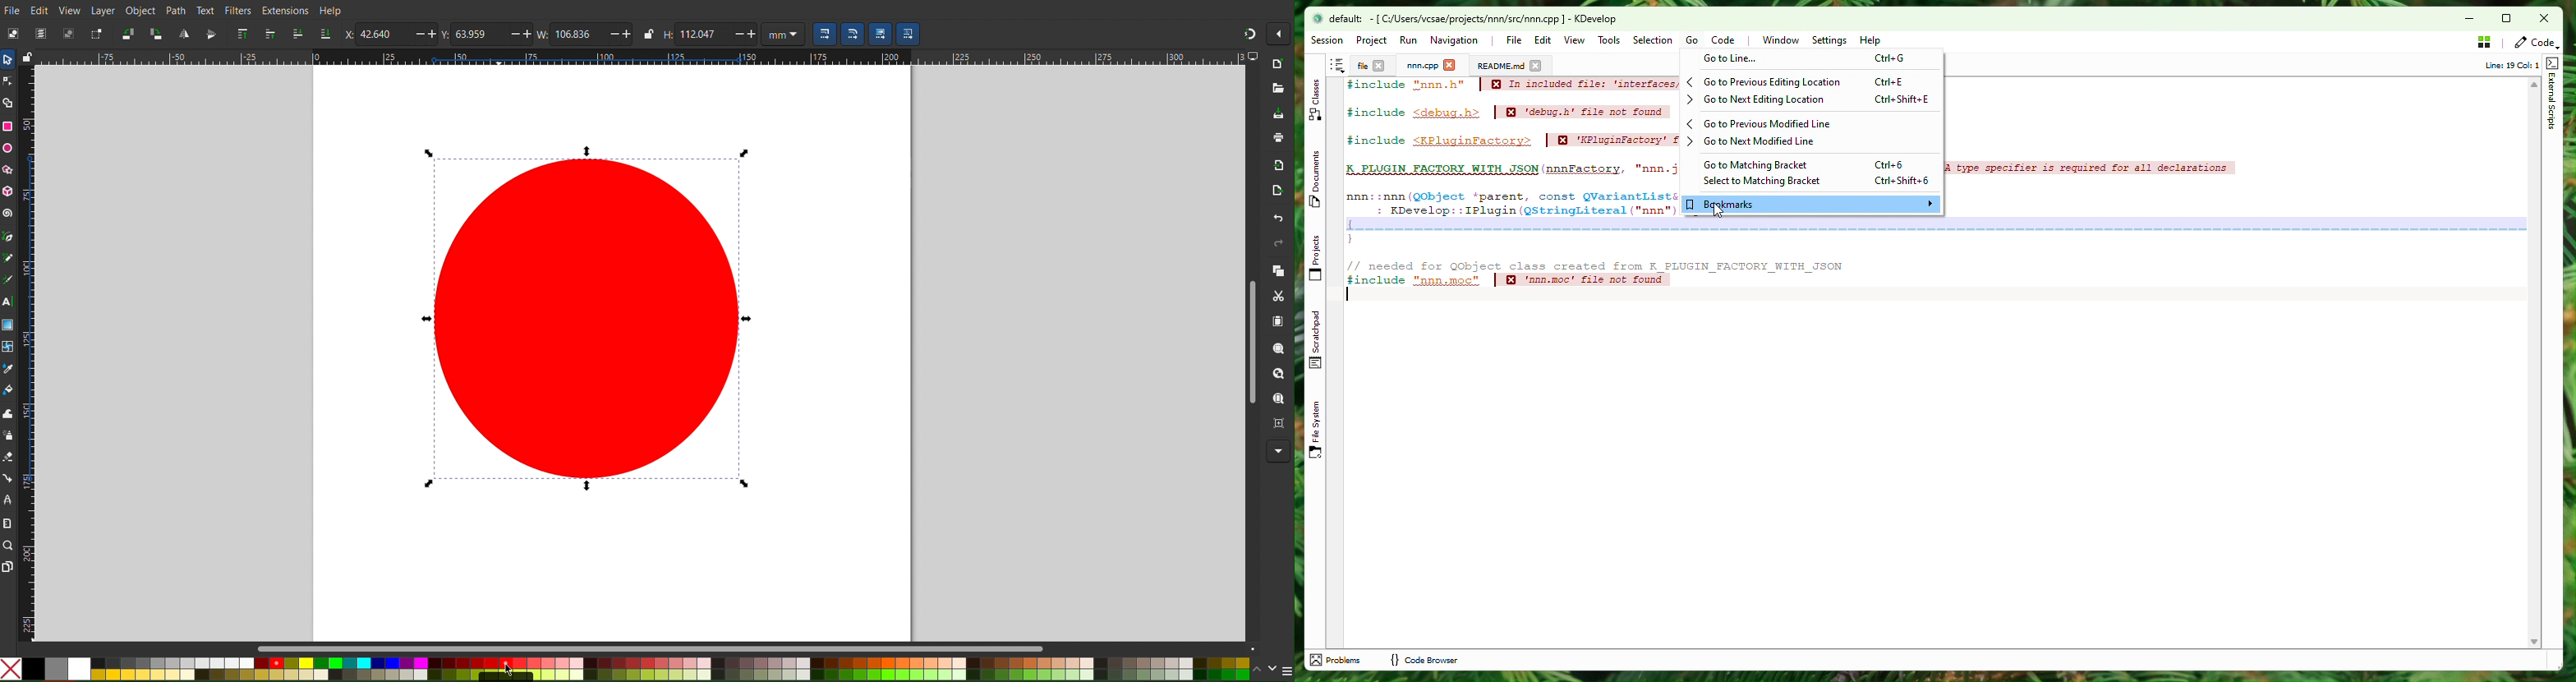  What do you see at coordinates (1379, 67) in the screenshot?
I see `close tab` at bounding box center [1379, 67].